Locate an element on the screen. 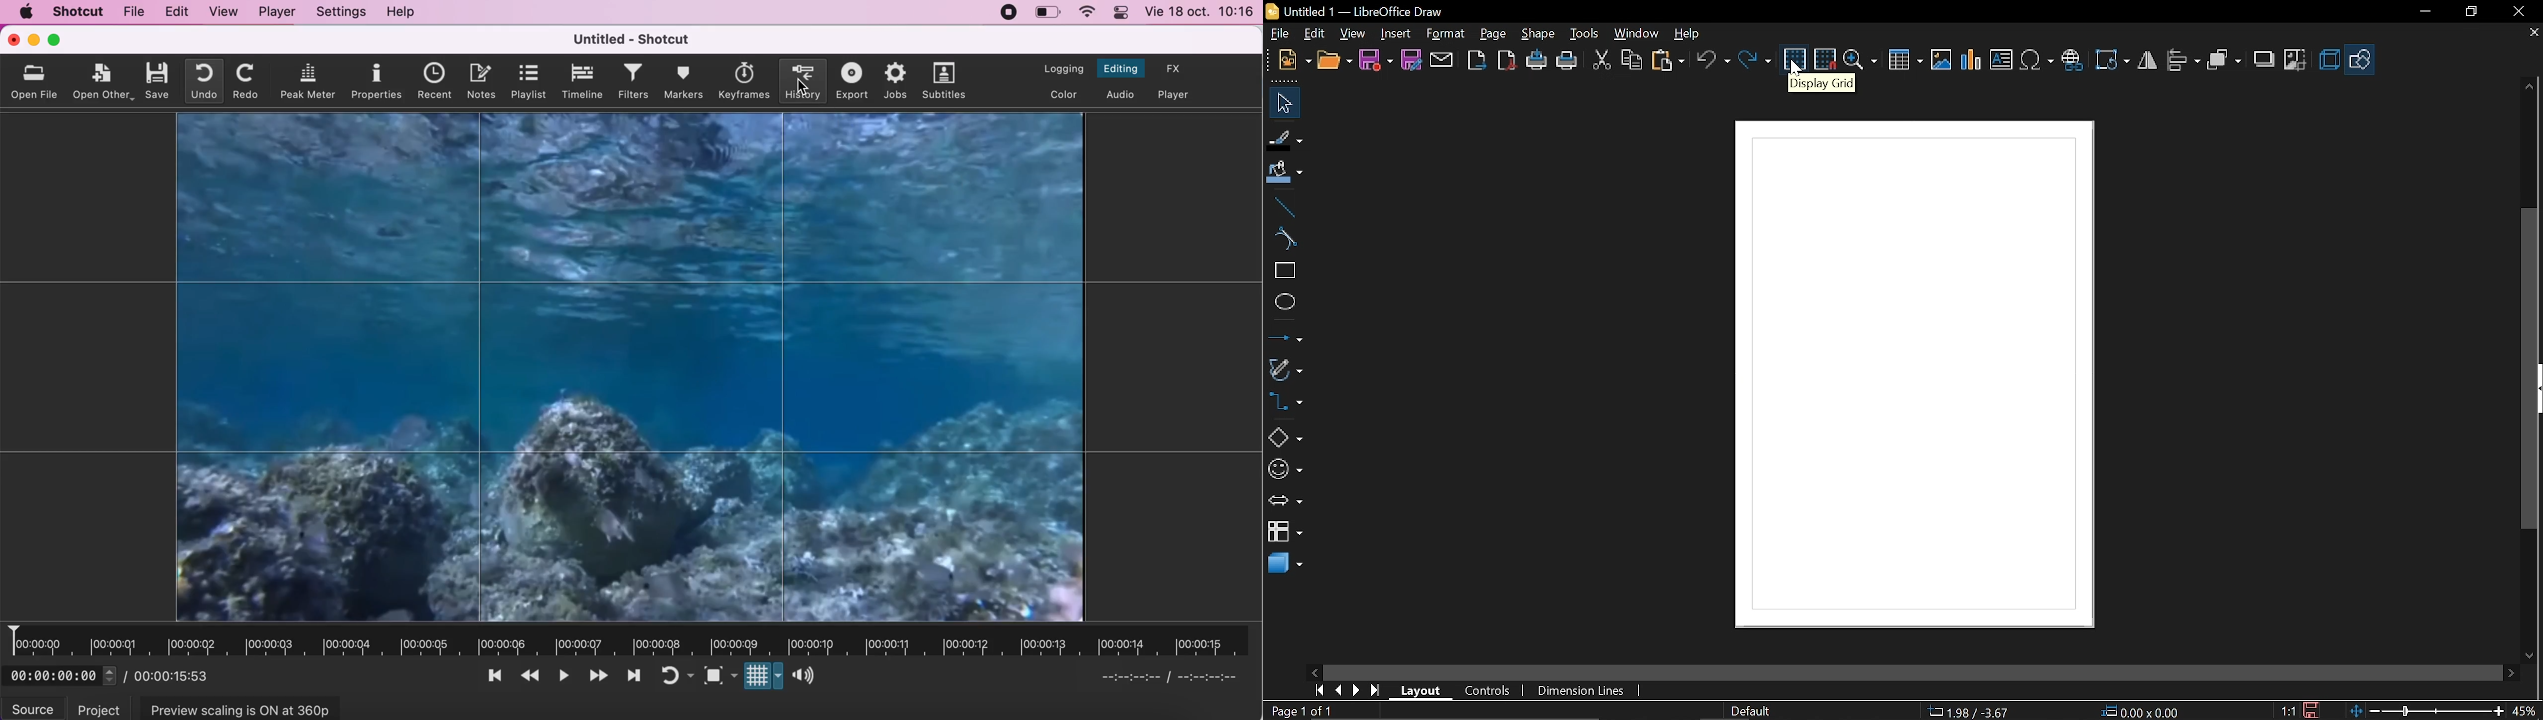  controls is located at coordinates (1489, 691).